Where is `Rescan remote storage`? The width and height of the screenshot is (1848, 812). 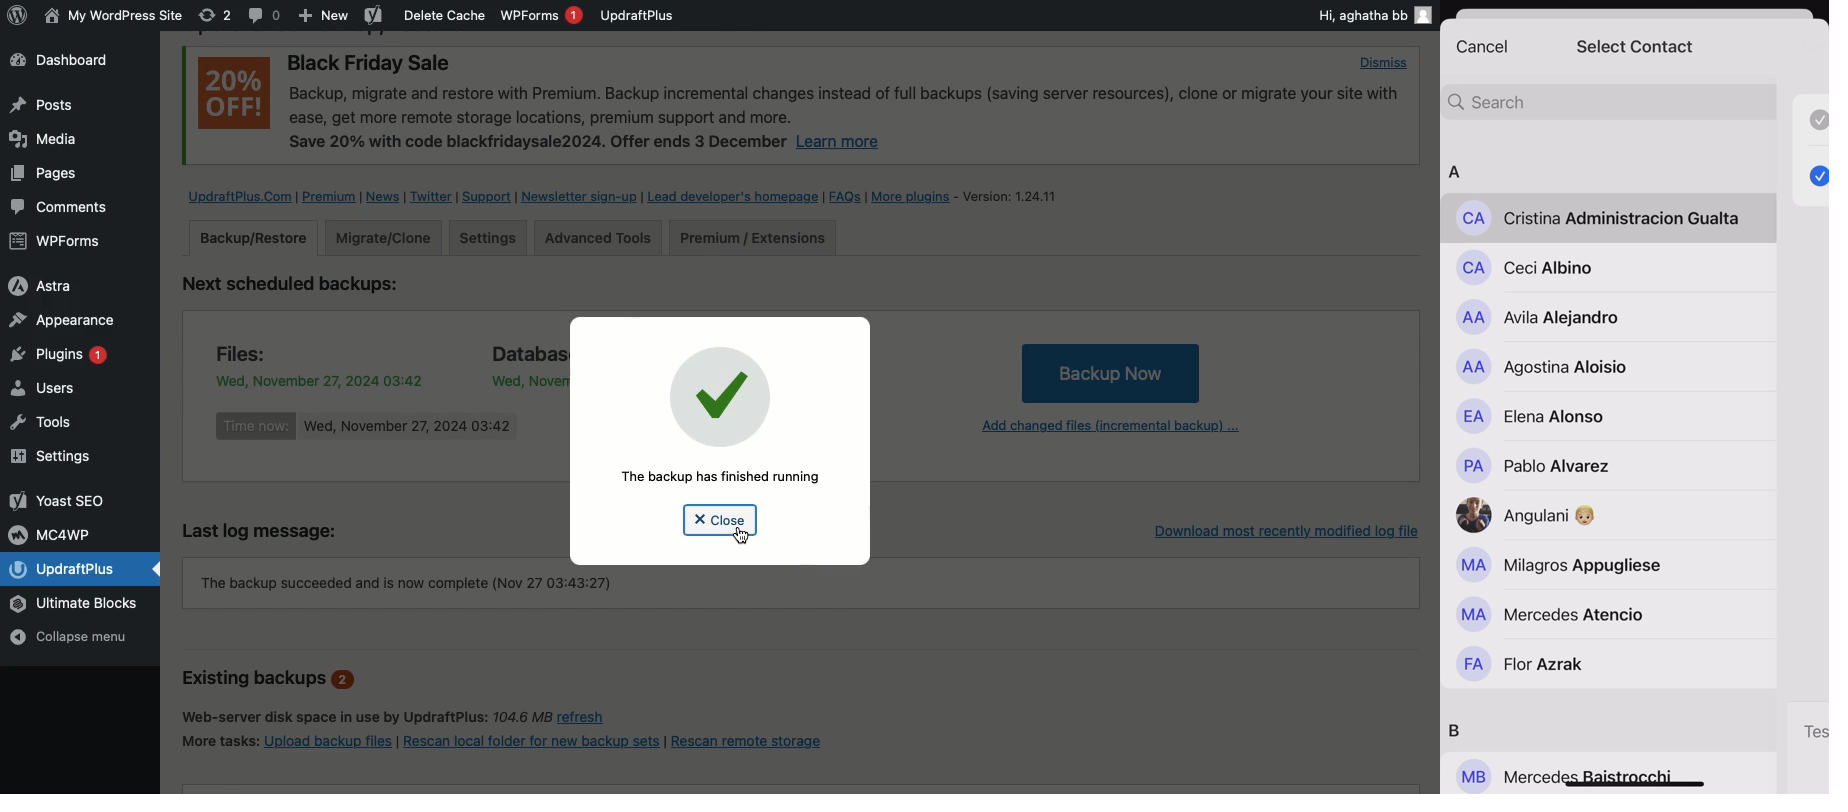 Rescan remote storage is located at coordinates (758, 741).